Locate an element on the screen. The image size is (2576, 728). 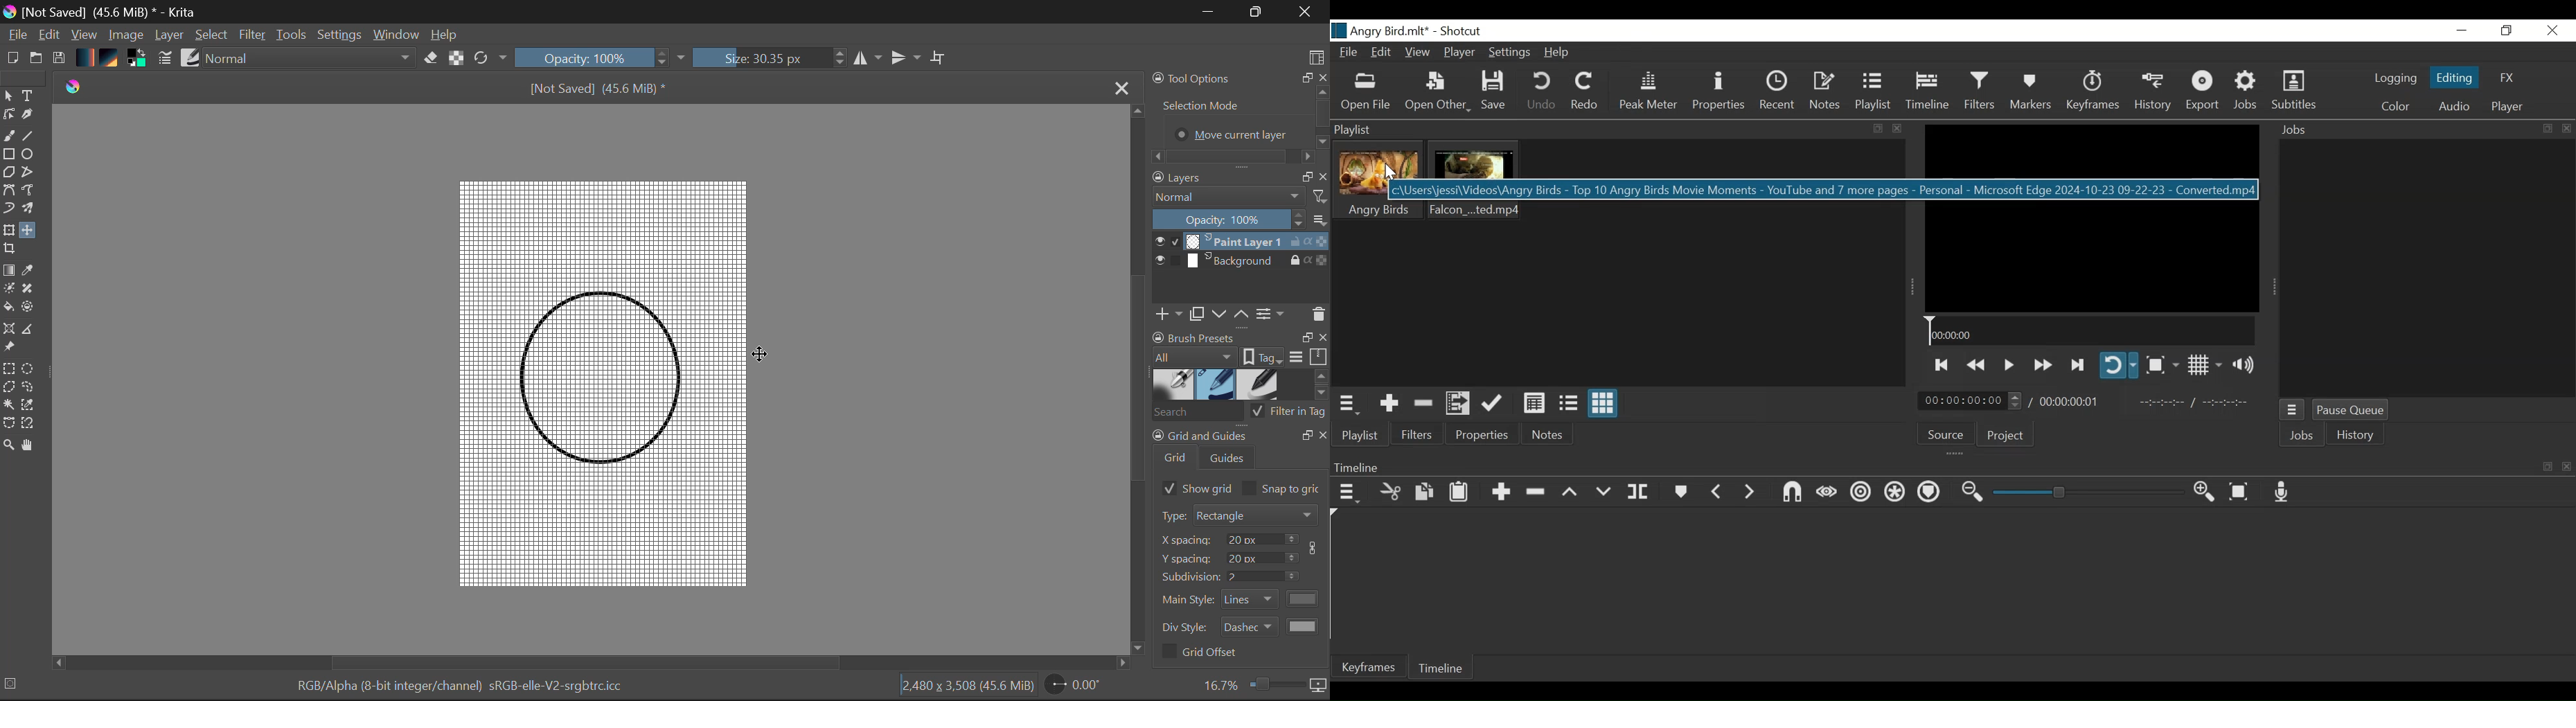
Properties is located at coordinates (1484, 436).